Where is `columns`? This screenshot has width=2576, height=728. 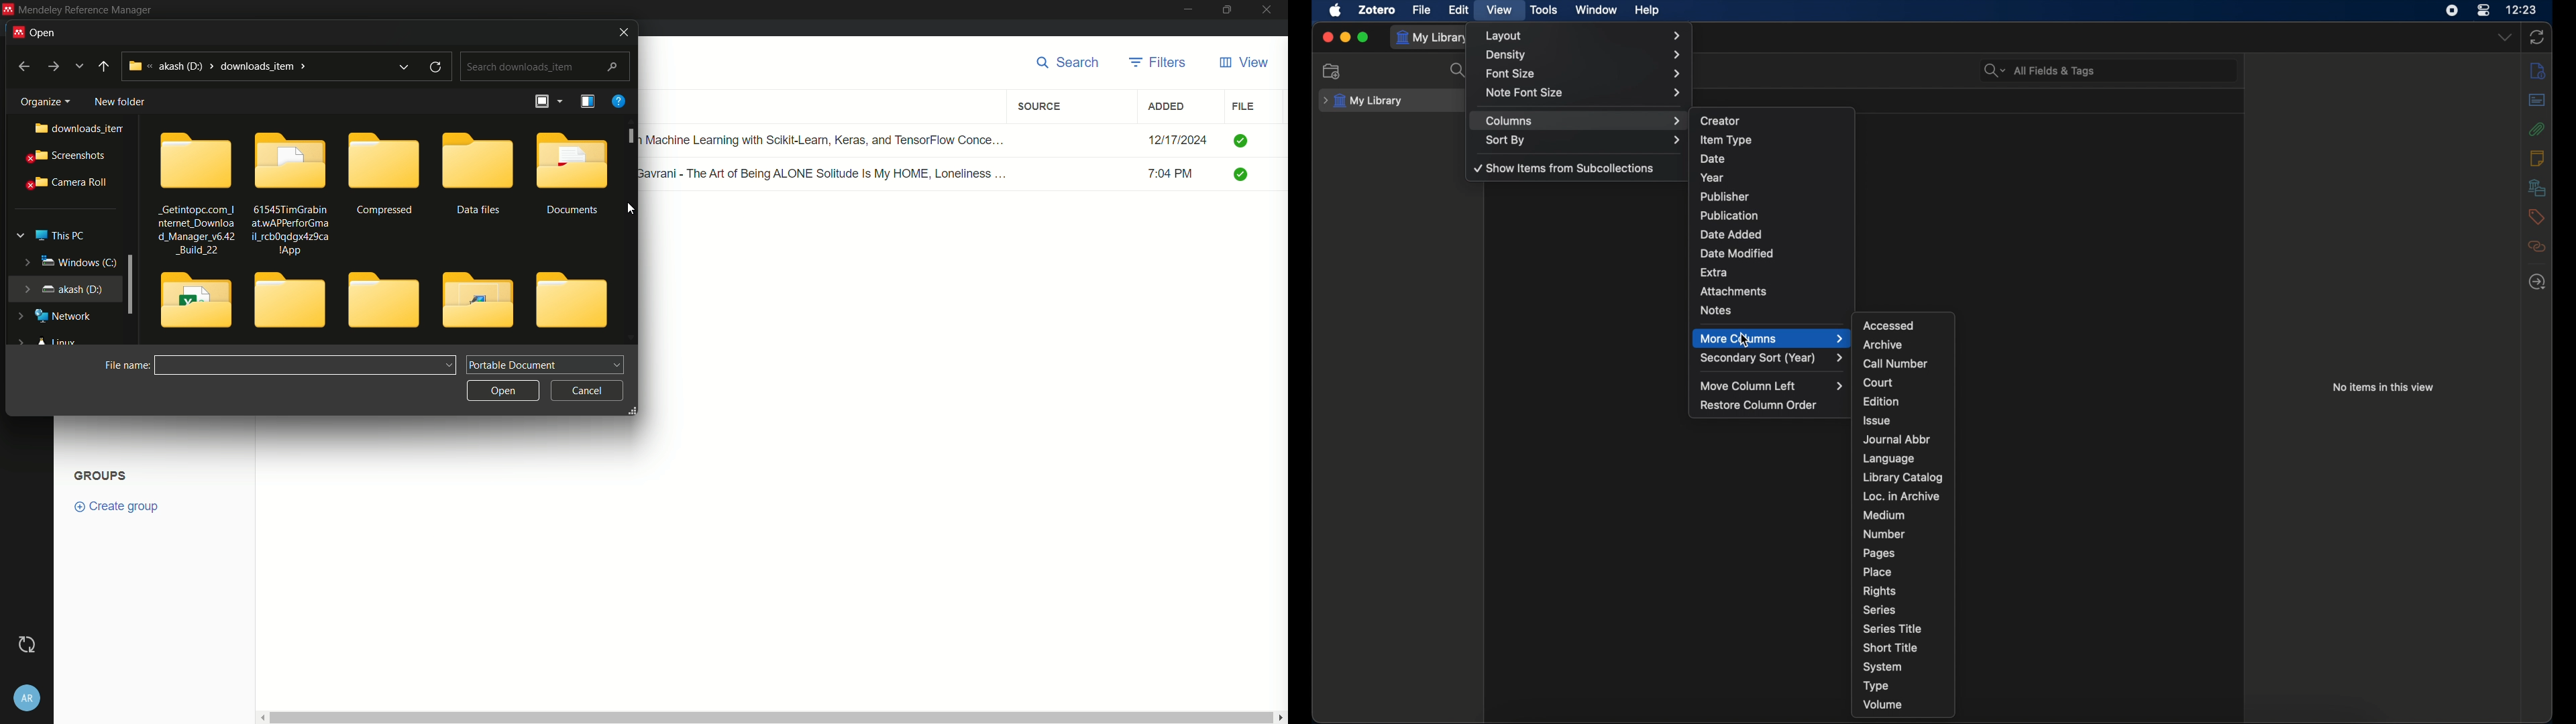
columns is located at coordinates (1583, 121).